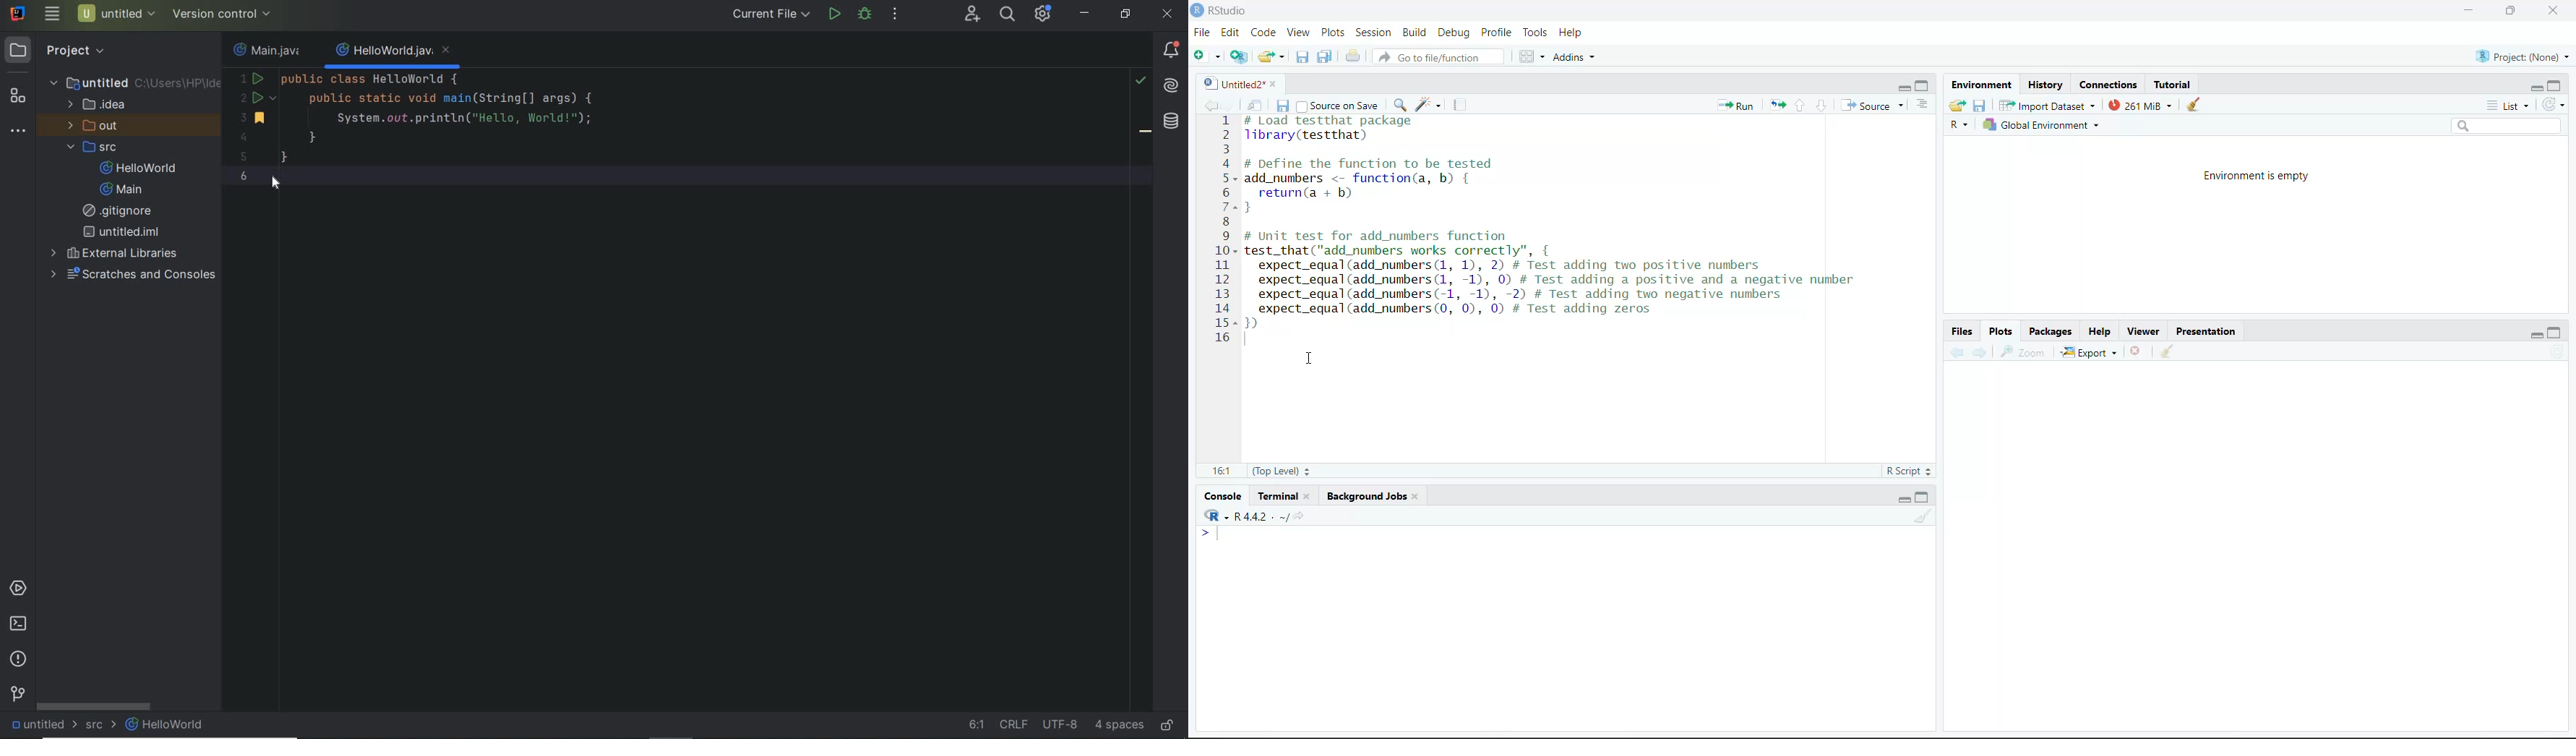 This screenshot has height=756, width=2576. What do you see at coordinates (1962, 331) in the screenshot?
I see `Files` at bounding box center [1962, 331].